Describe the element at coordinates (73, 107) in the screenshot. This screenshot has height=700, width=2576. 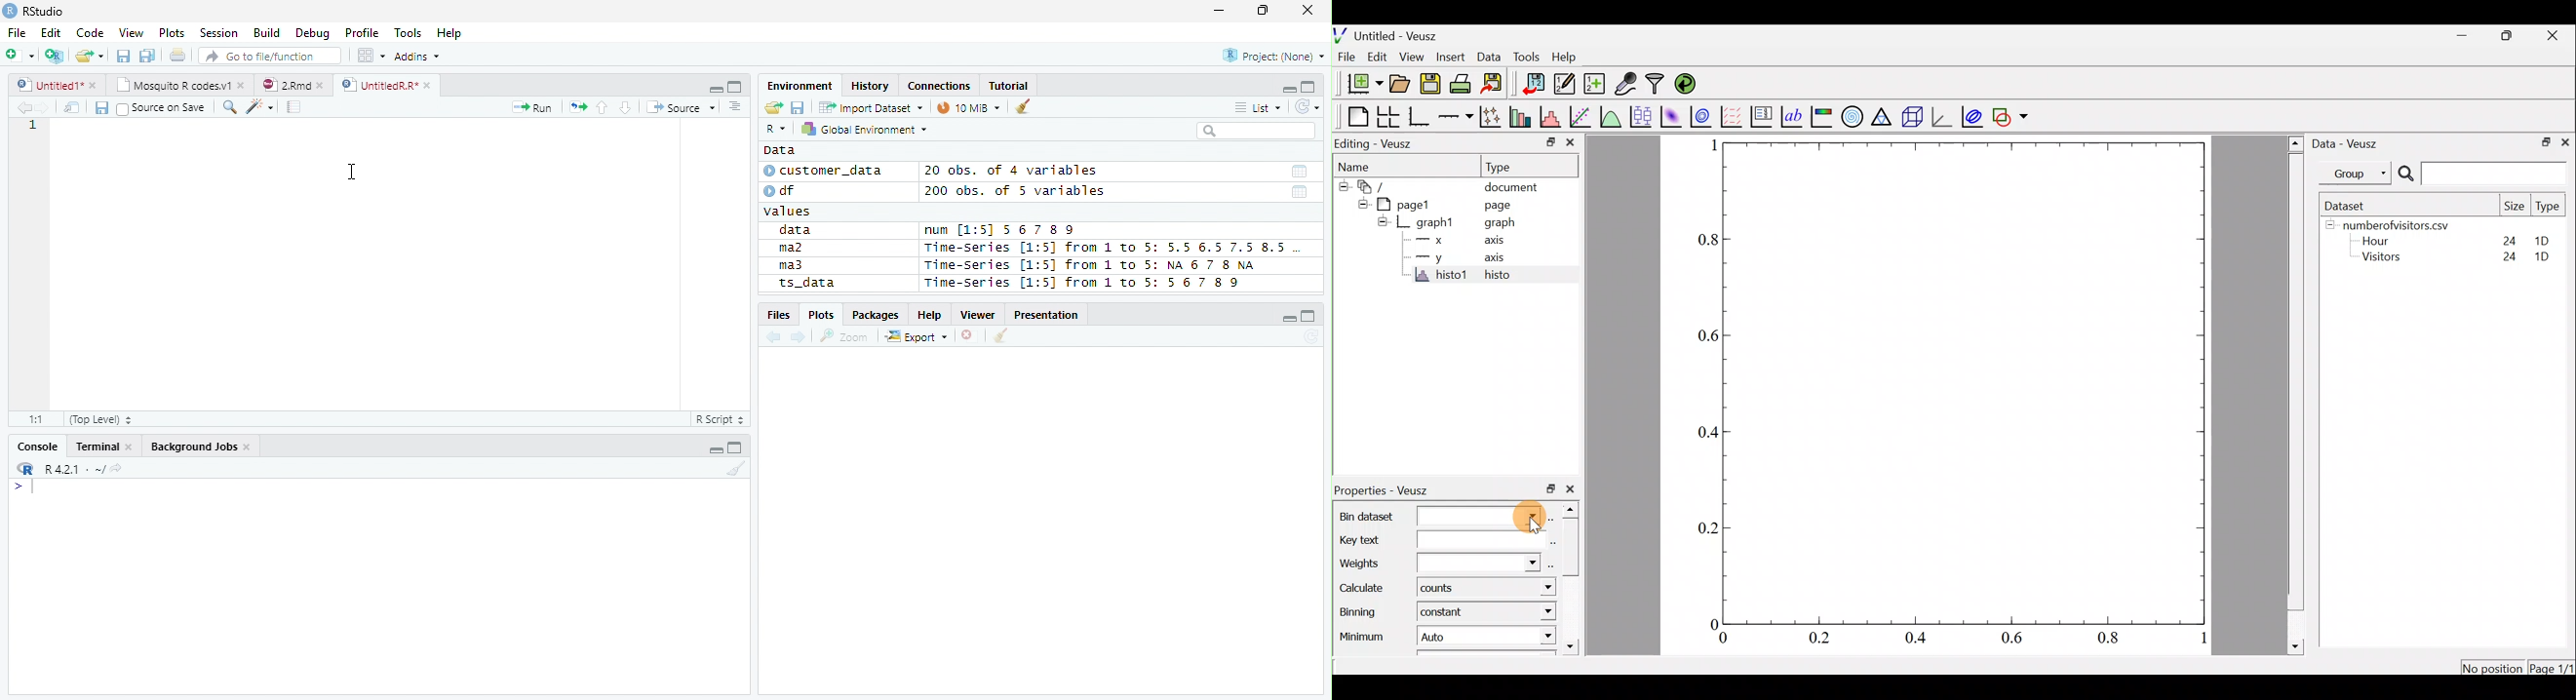
I see `Show in new window` at that location.